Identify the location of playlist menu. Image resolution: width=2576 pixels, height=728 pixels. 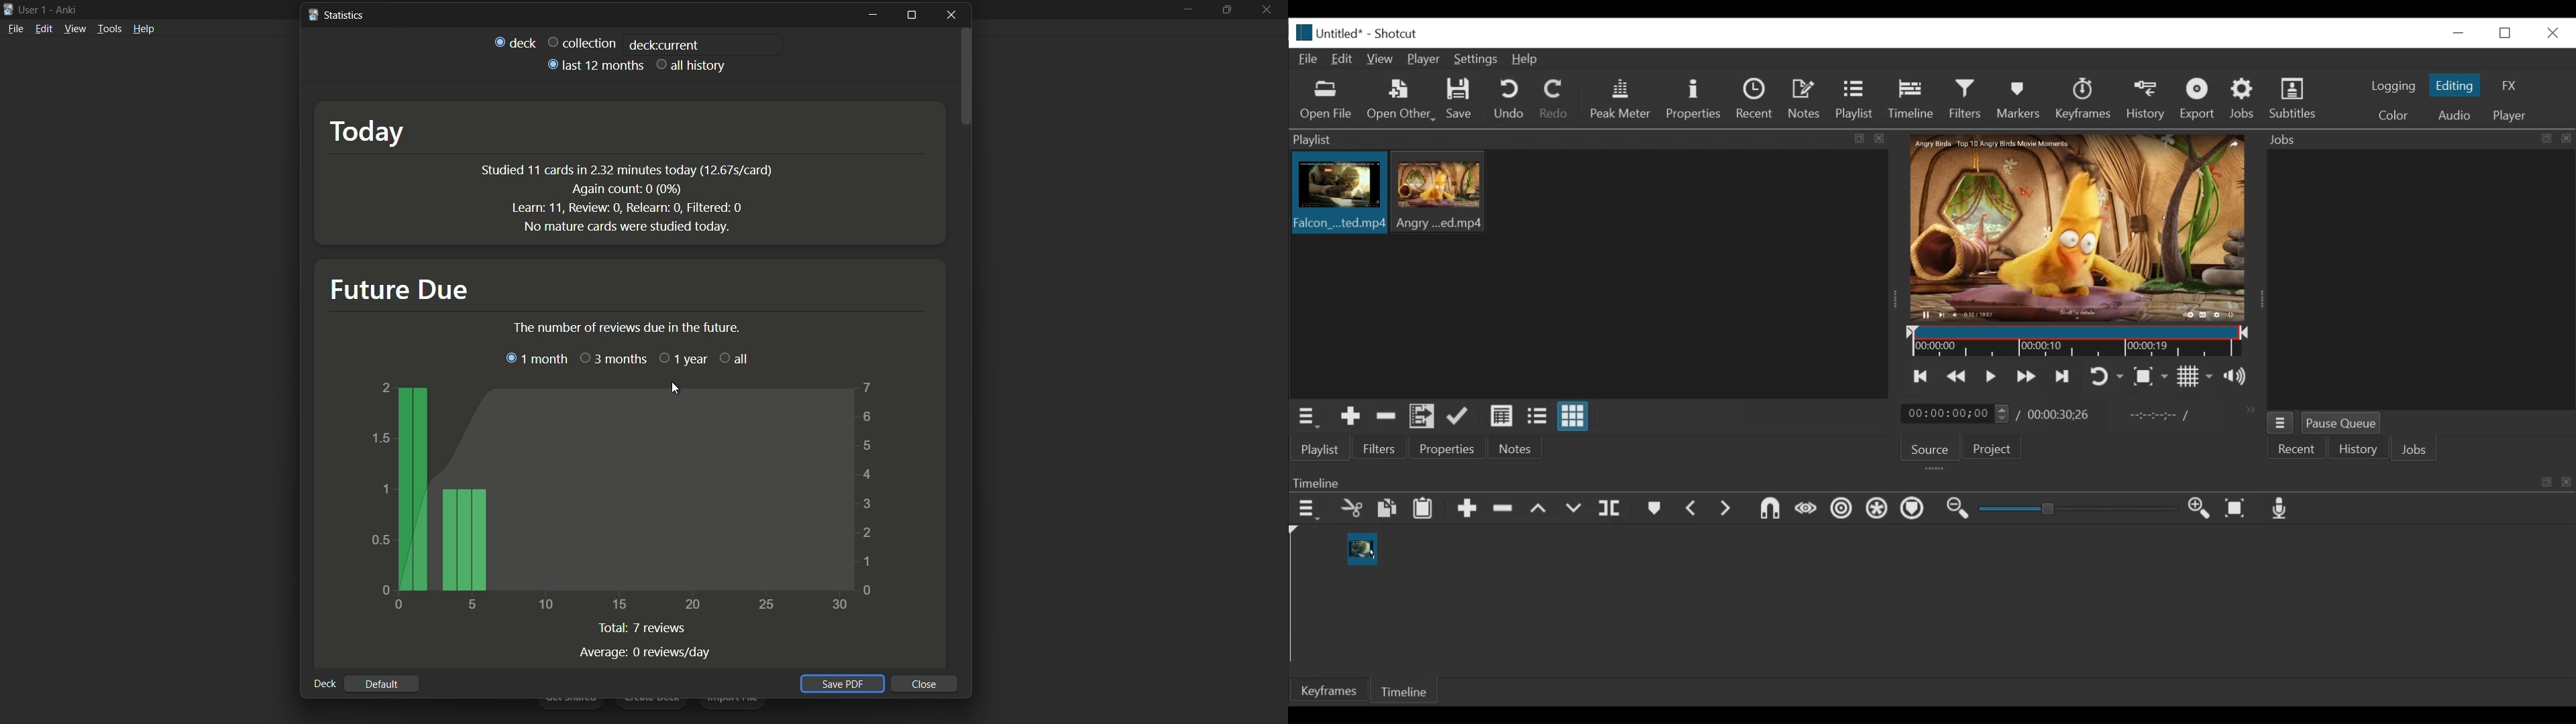
(1309, 416).